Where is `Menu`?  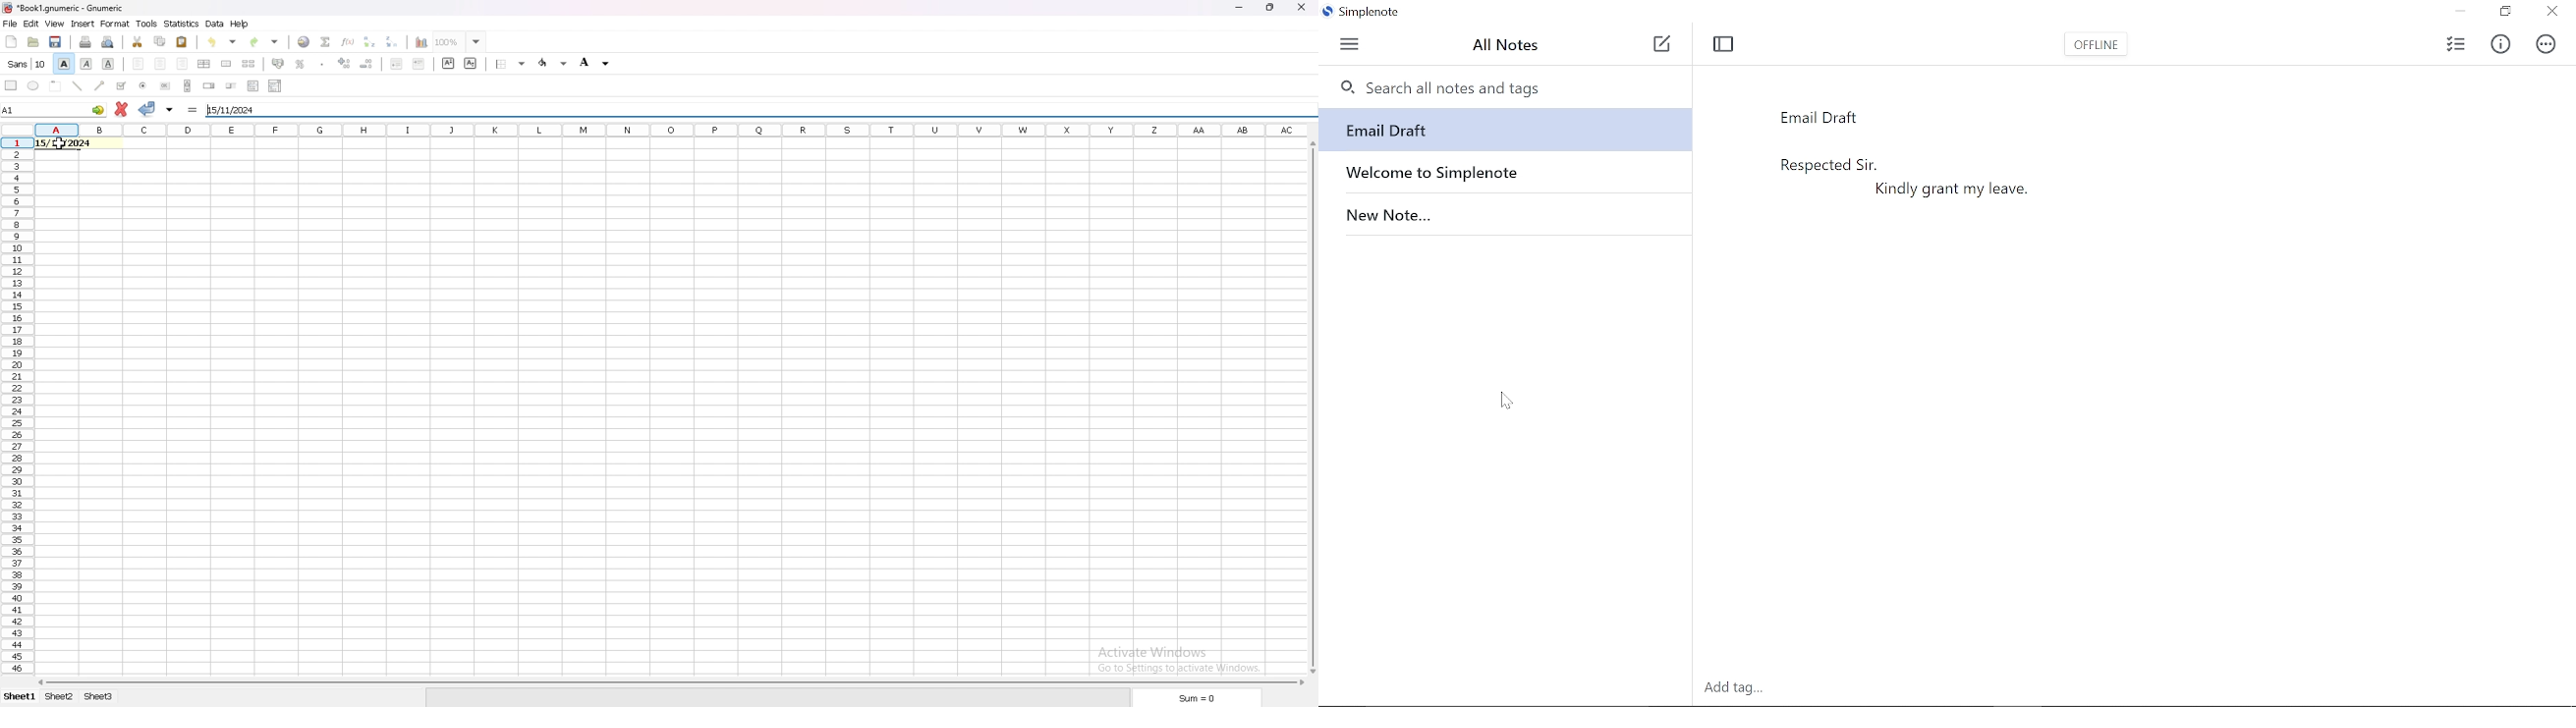
Menu is located at coordinates (1349, 45).